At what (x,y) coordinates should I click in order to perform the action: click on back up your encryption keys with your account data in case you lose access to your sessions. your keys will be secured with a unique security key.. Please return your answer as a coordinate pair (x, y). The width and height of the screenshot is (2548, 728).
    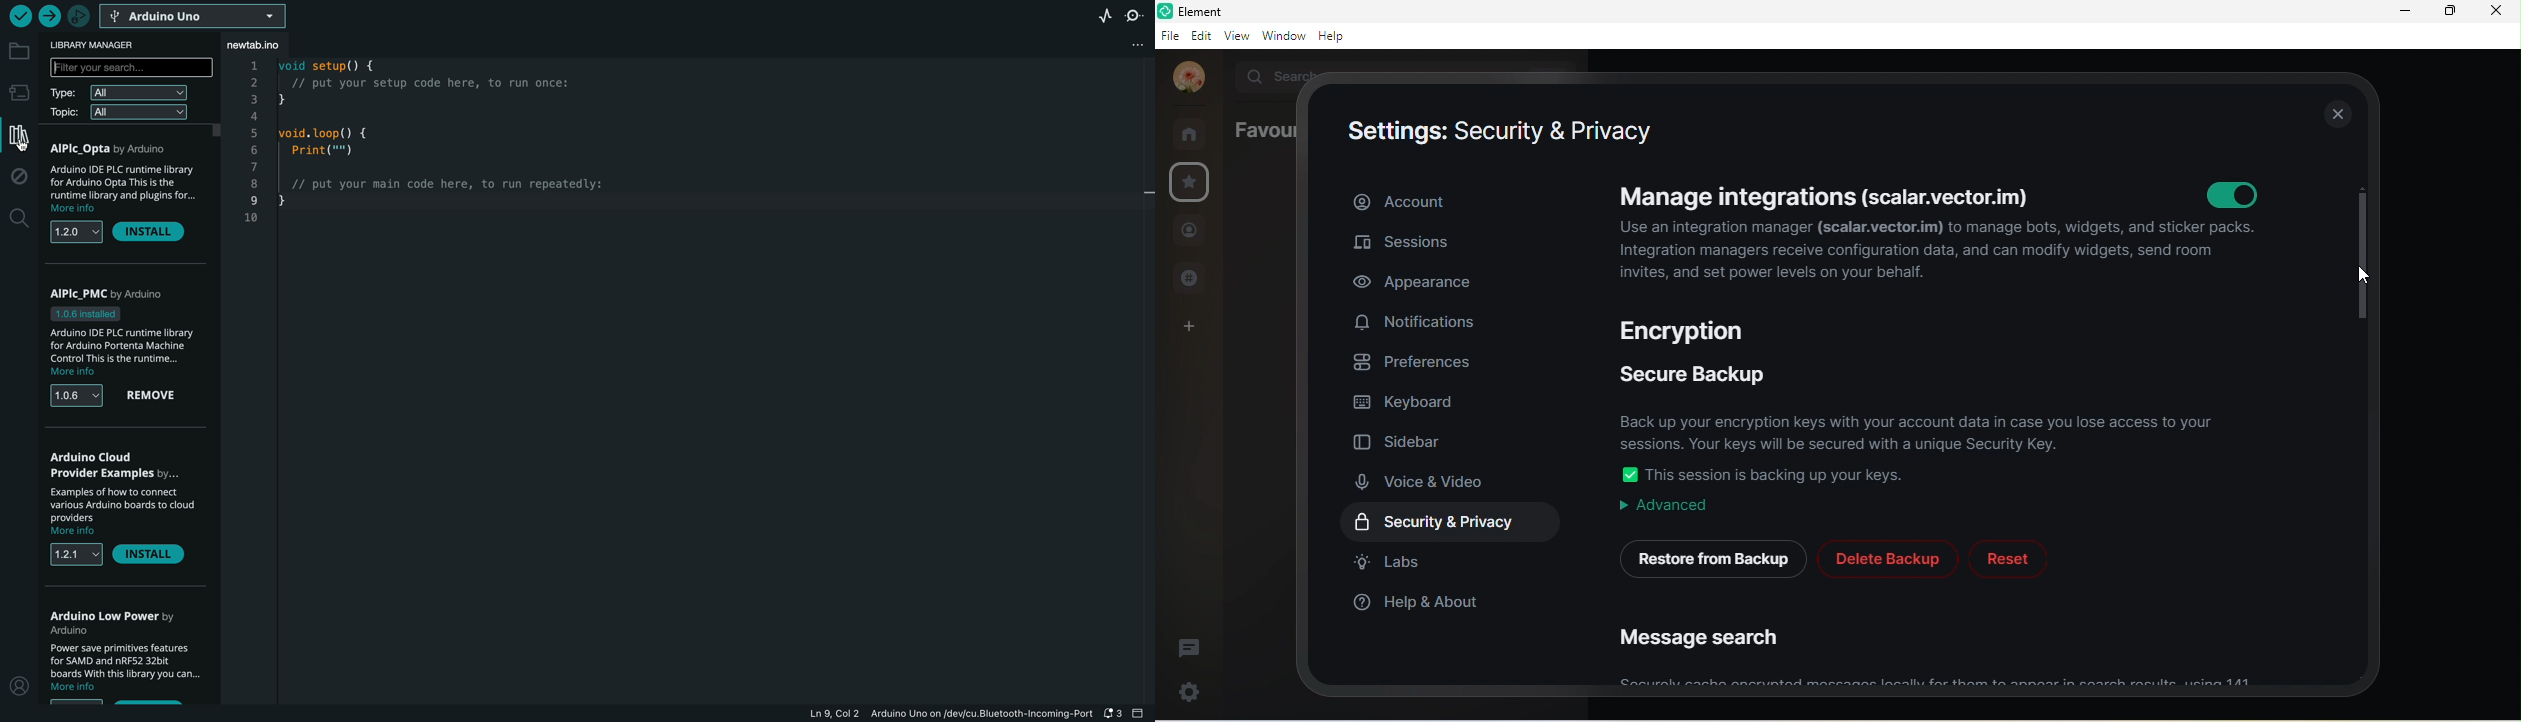
    Looking at the image, I should click on (1923, 428).